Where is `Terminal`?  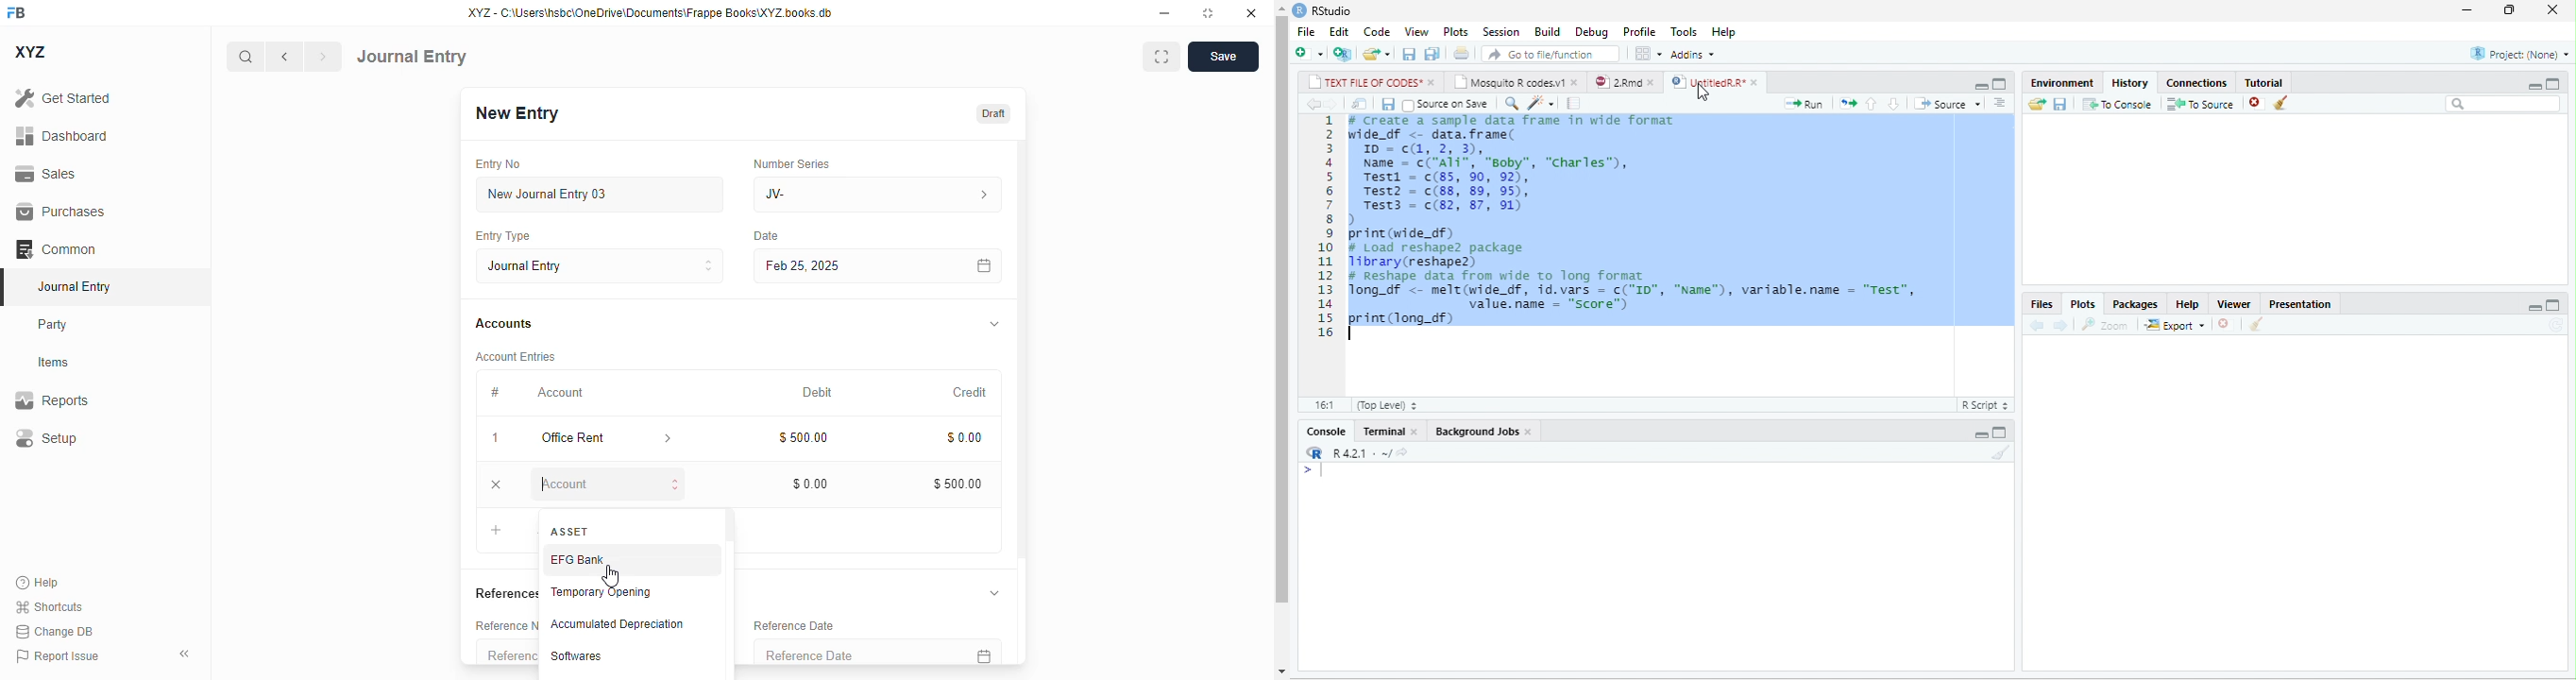 Terminal is located at coordinates (1382, 430).